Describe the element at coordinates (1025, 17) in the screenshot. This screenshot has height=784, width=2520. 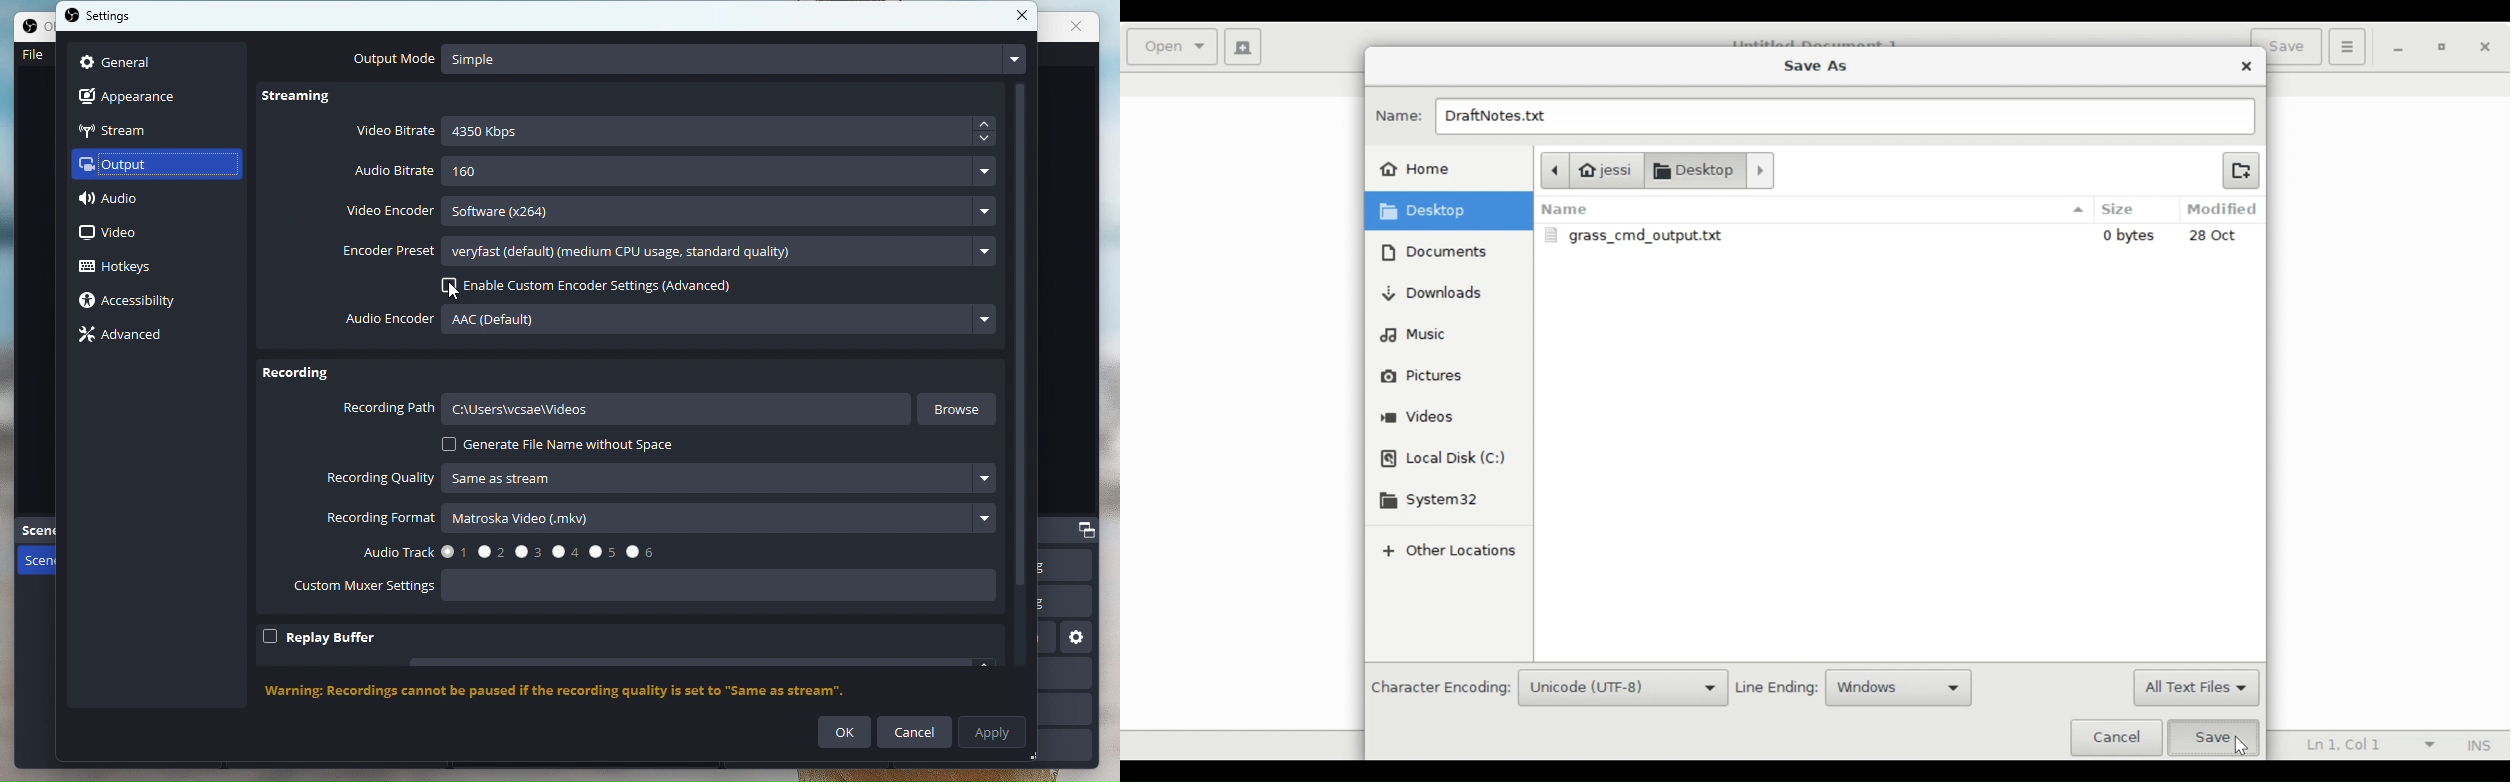
I see `Close` at that location.